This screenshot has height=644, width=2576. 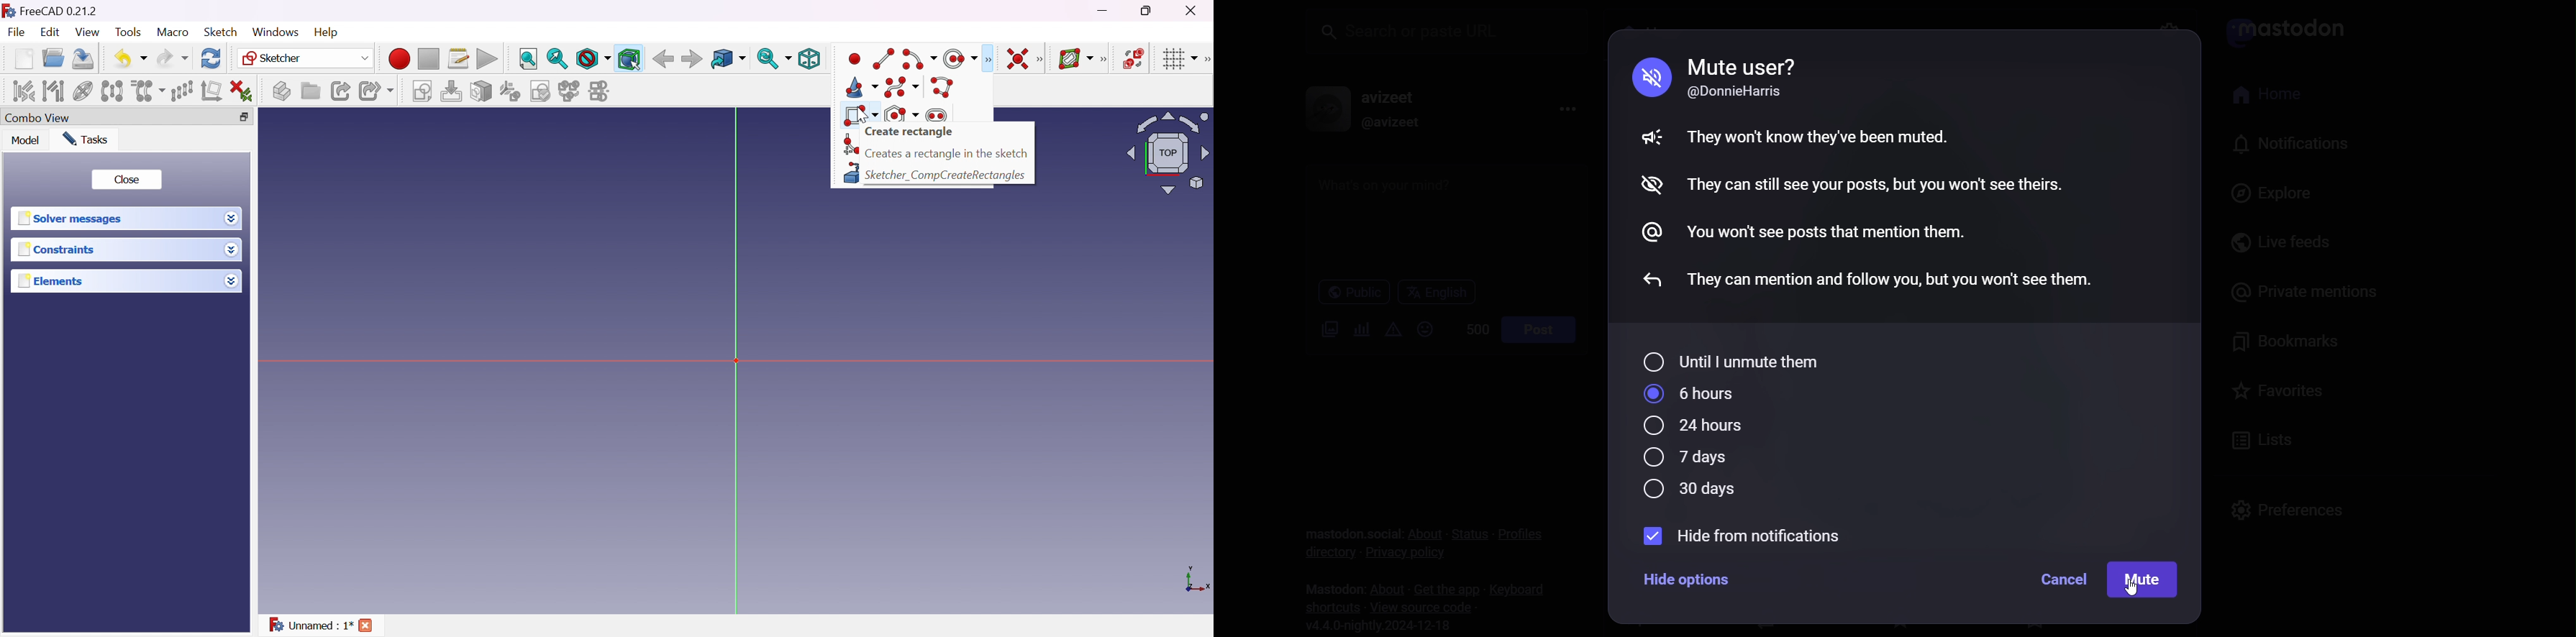 I want to click on Stop macro recording..., so click(x=429, y=58).